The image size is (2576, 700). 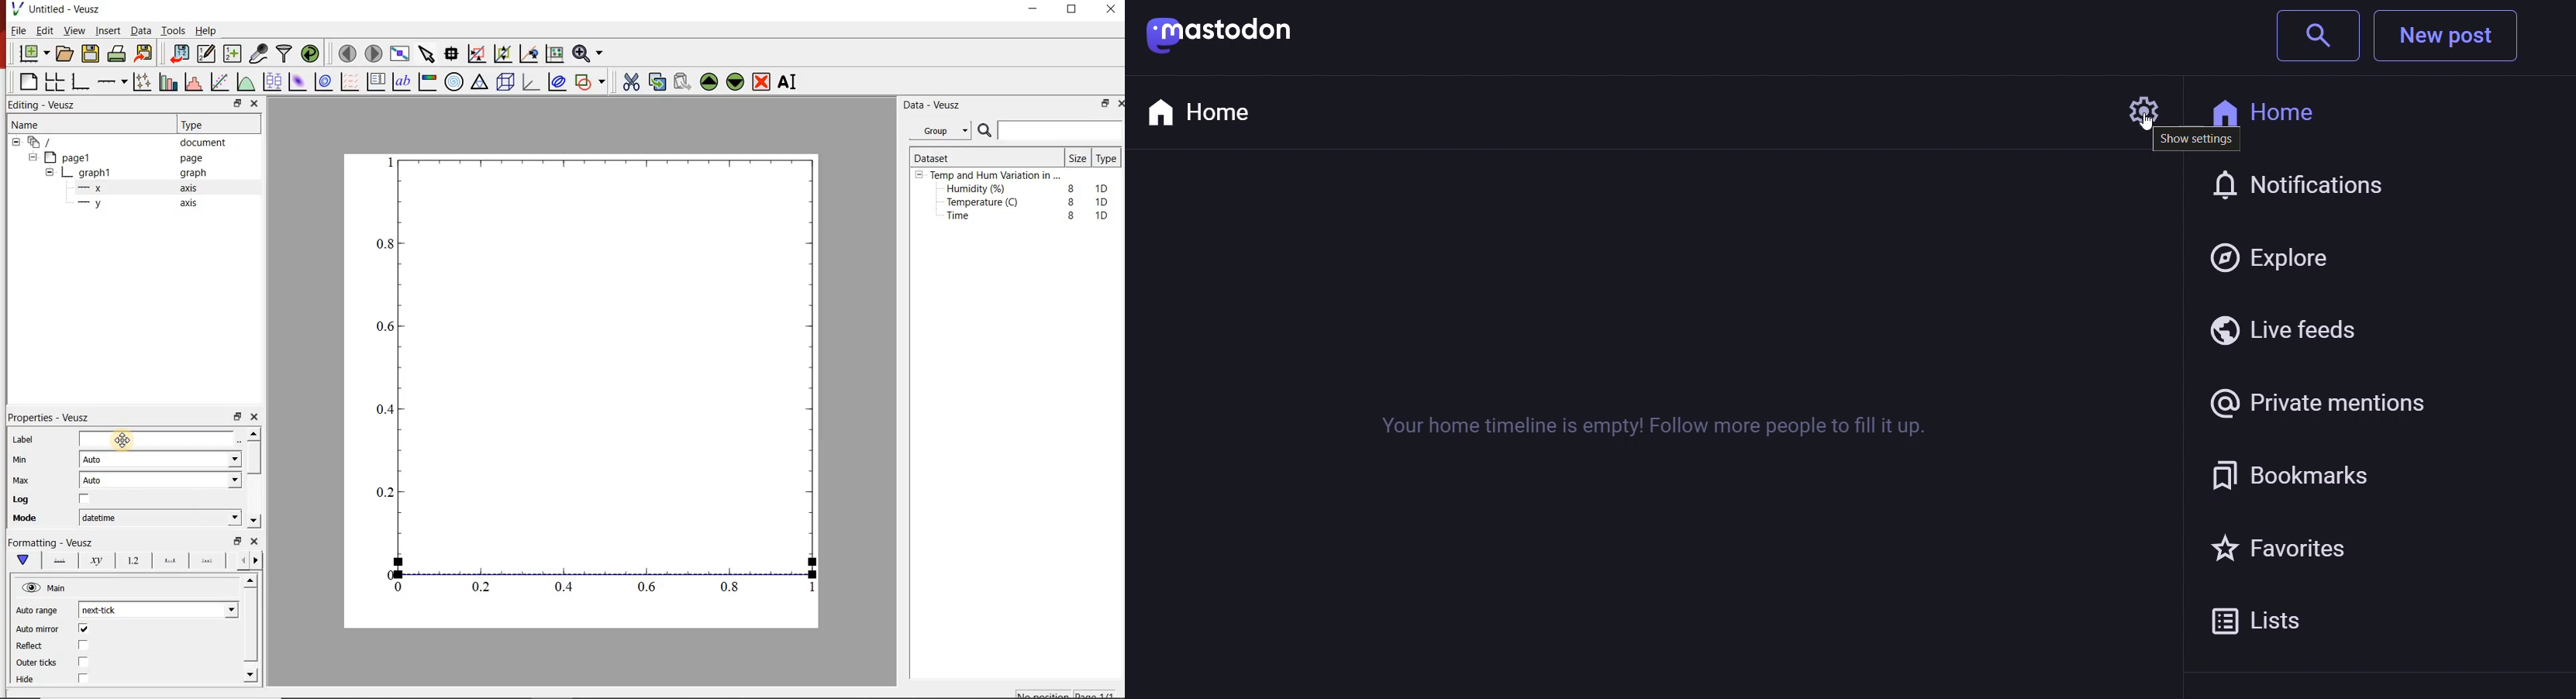 I want to click on New post, so click(x=2447, y=37).